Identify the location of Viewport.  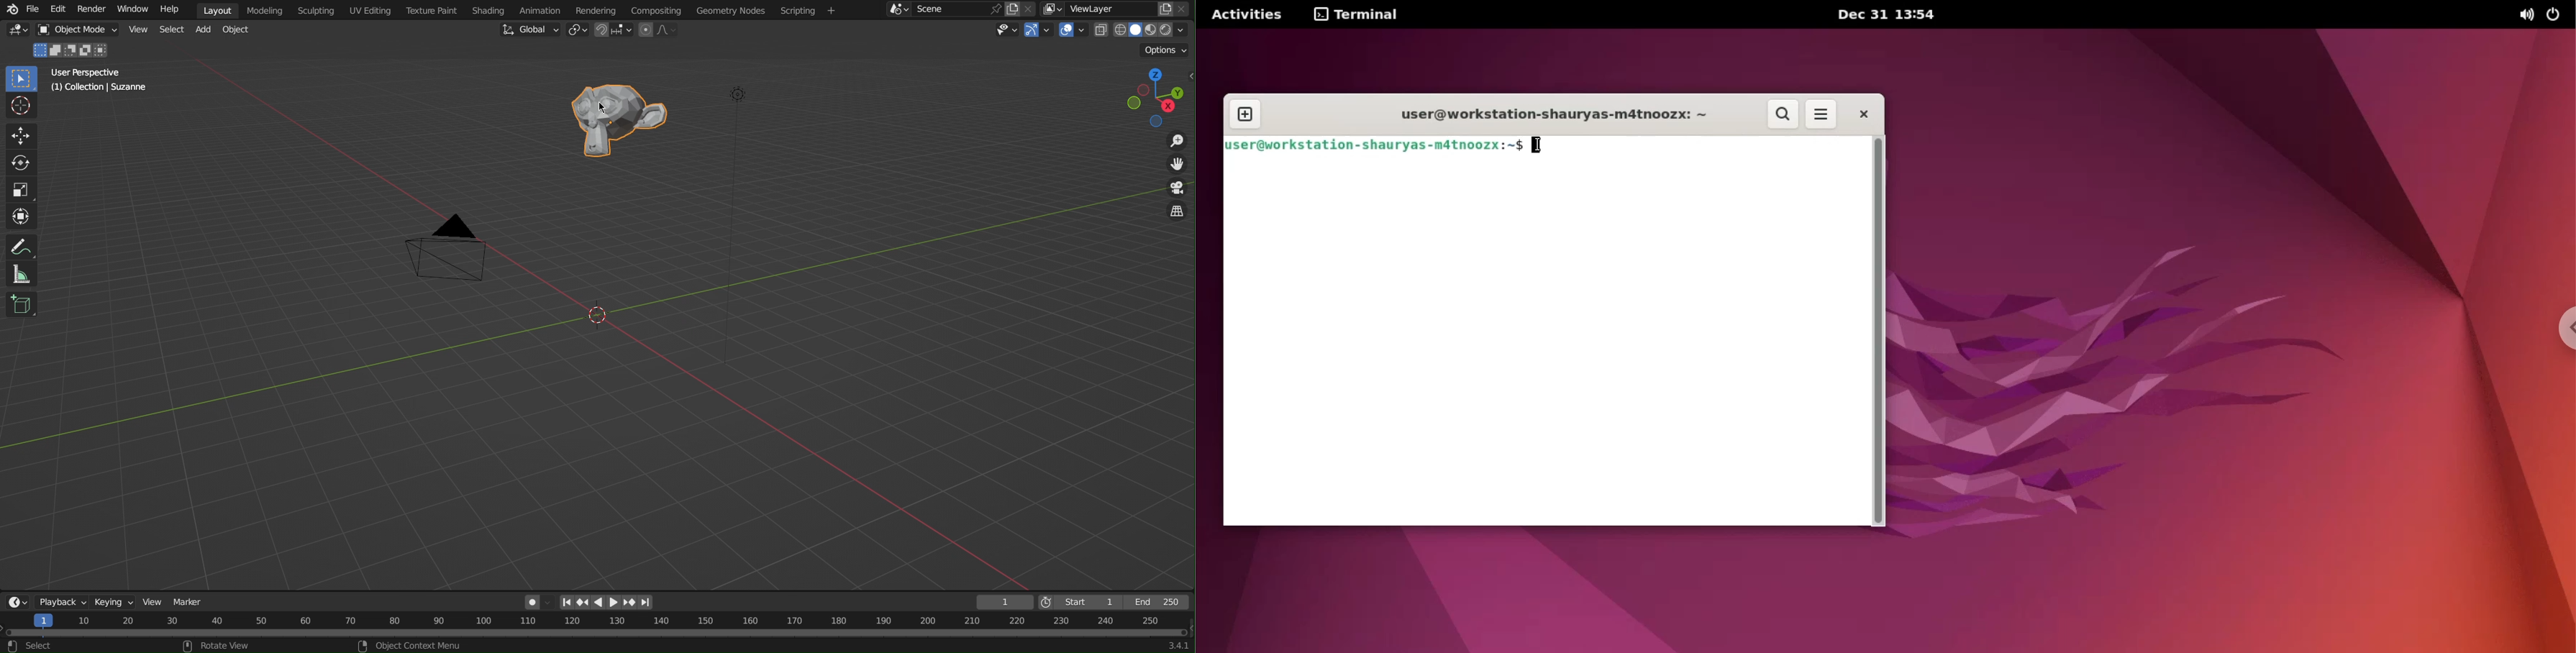
(1159, 97).